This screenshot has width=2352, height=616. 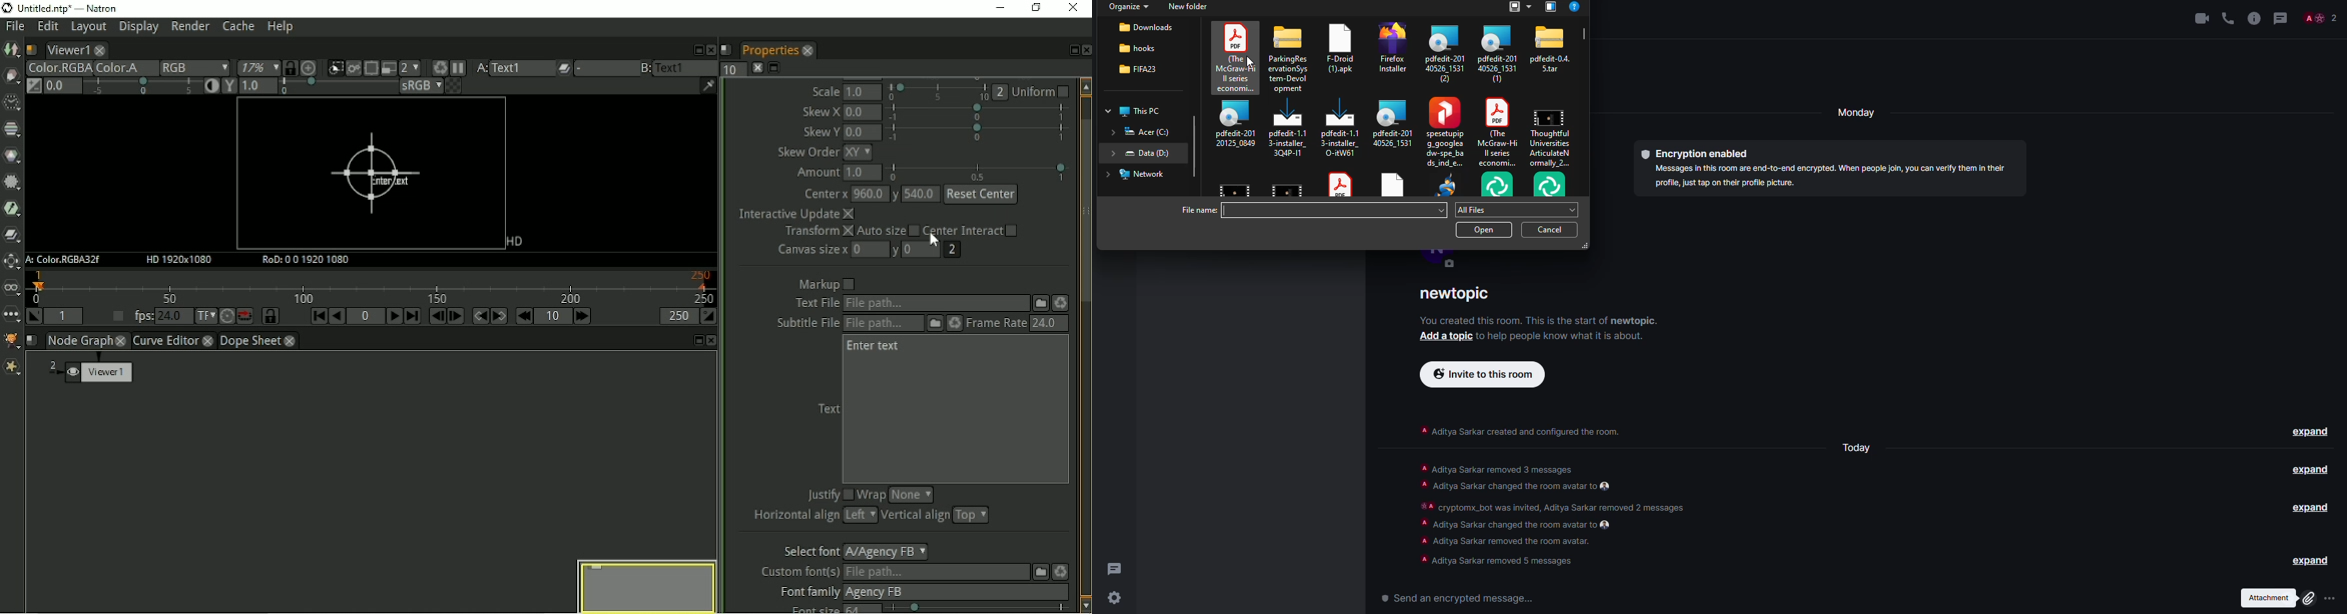 I want to click on location, so click(x=1135, y=175).